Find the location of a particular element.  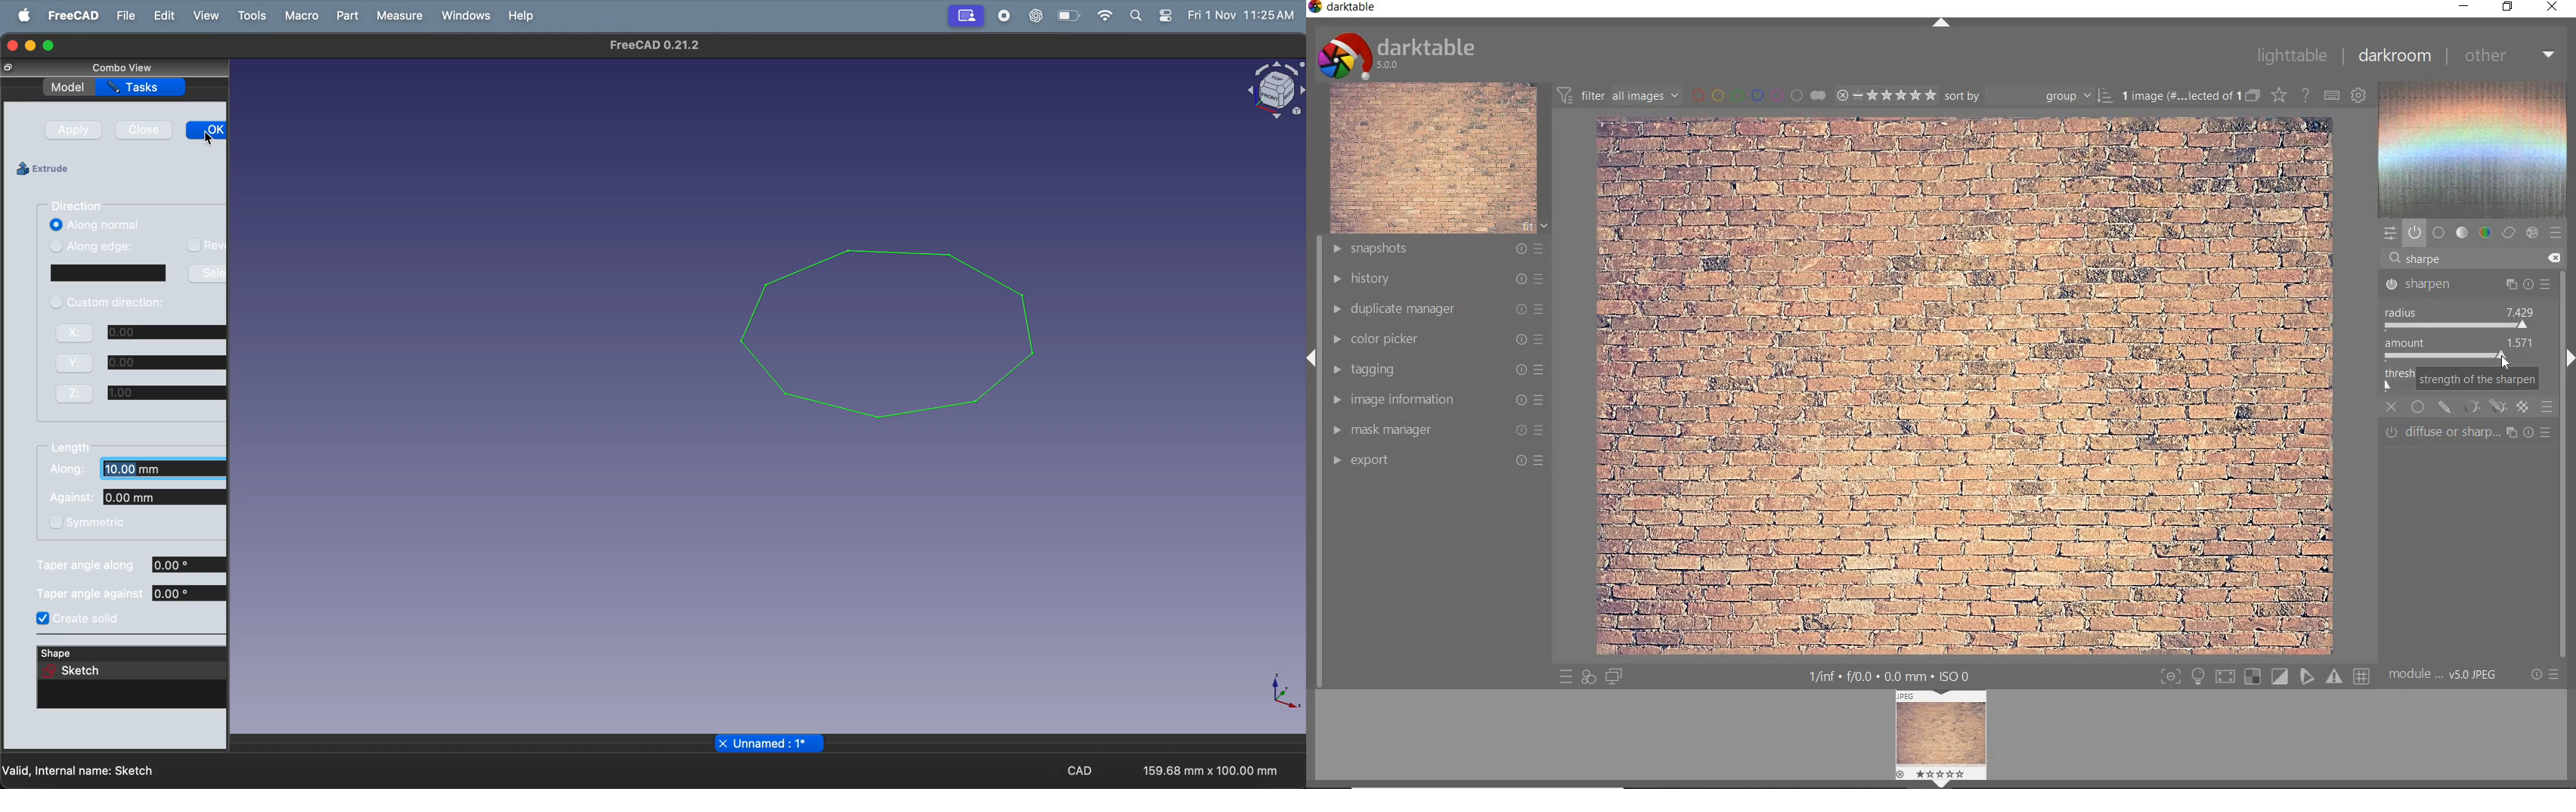

length is located at coordinates (76, 448).